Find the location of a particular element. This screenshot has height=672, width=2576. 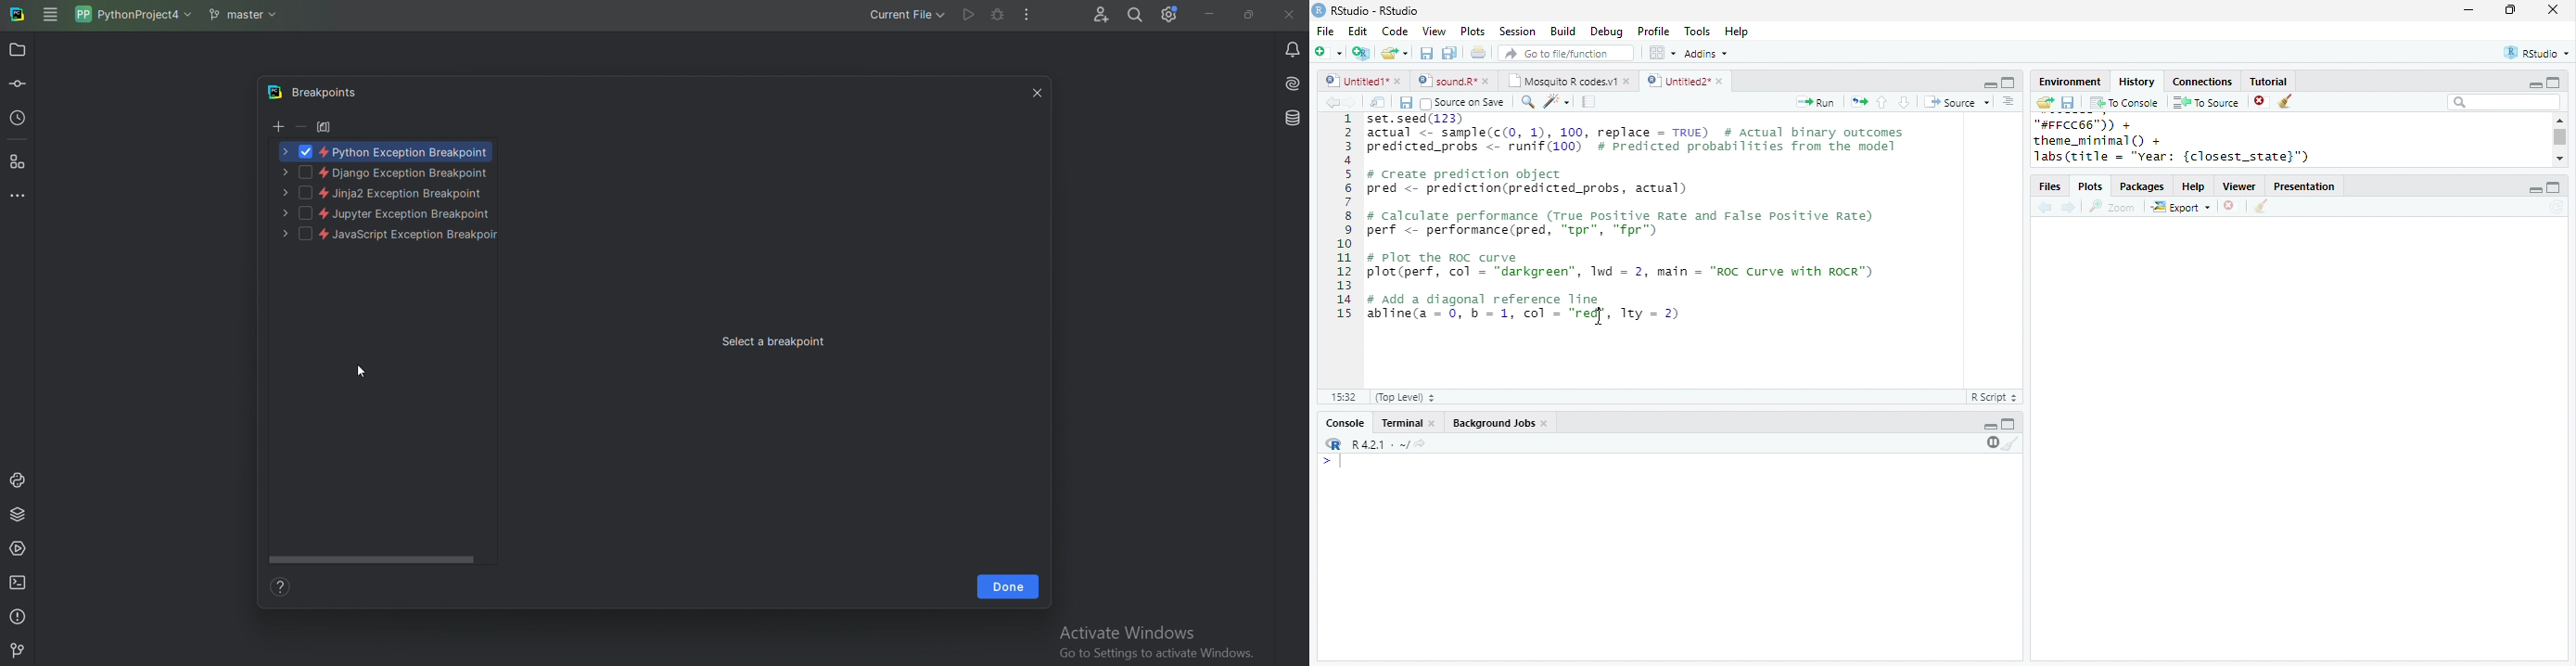

close is located at coordinates (2554, 9).